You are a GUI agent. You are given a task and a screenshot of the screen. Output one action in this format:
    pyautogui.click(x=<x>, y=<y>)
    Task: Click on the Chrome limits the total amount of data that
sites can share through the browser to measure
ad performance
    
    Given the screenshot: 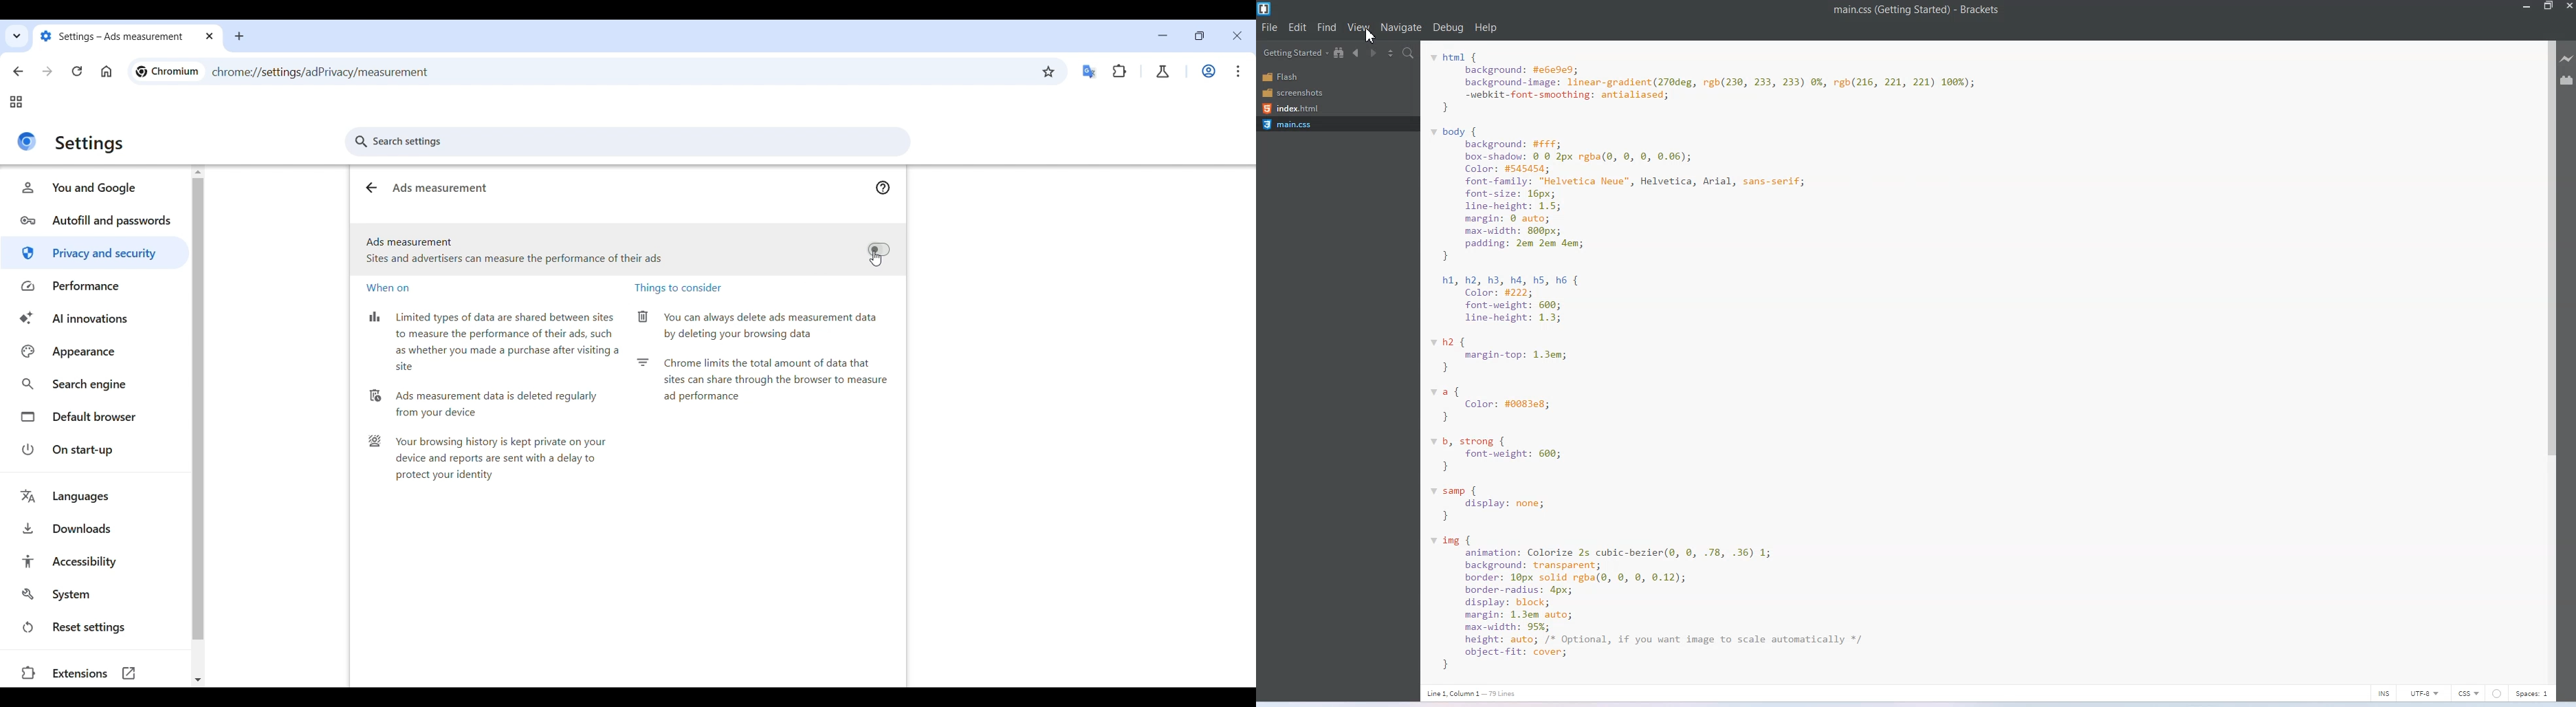 What is the action you would take?
    pyautogui.click(x=765, y=384)
    